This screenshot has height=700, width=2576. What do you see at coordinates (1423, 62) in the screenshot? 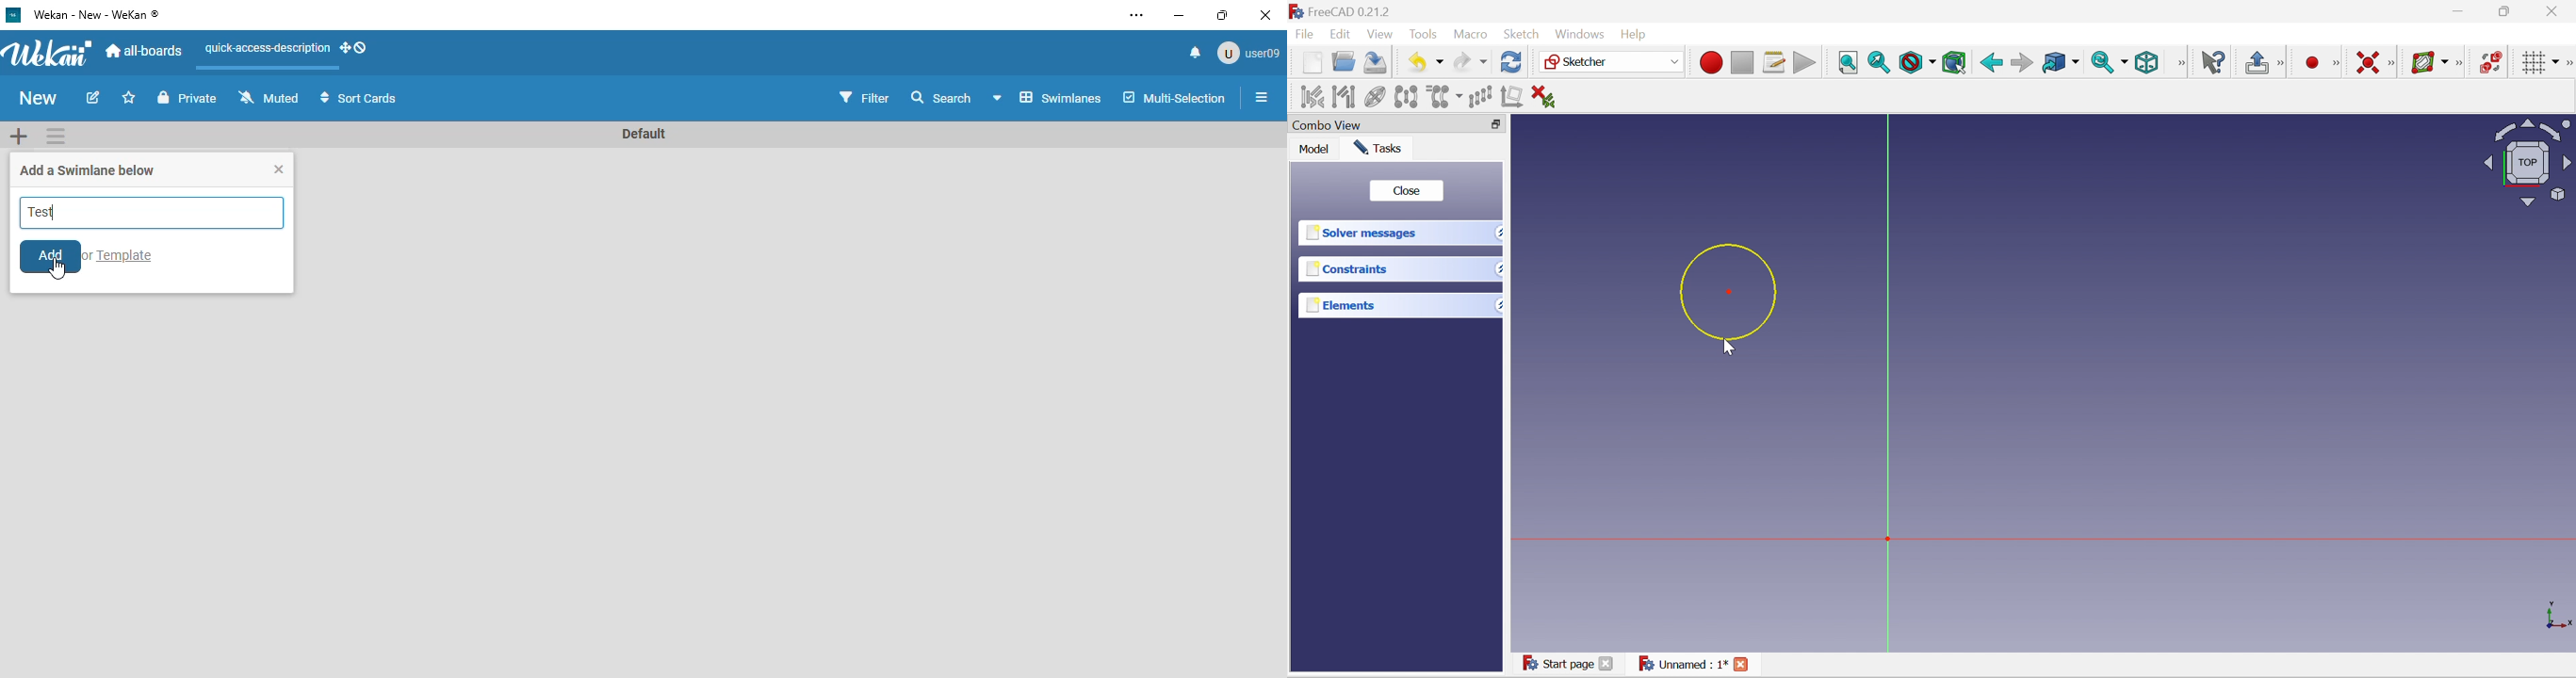
I see `Undo` at bounding box center [1423, 62].